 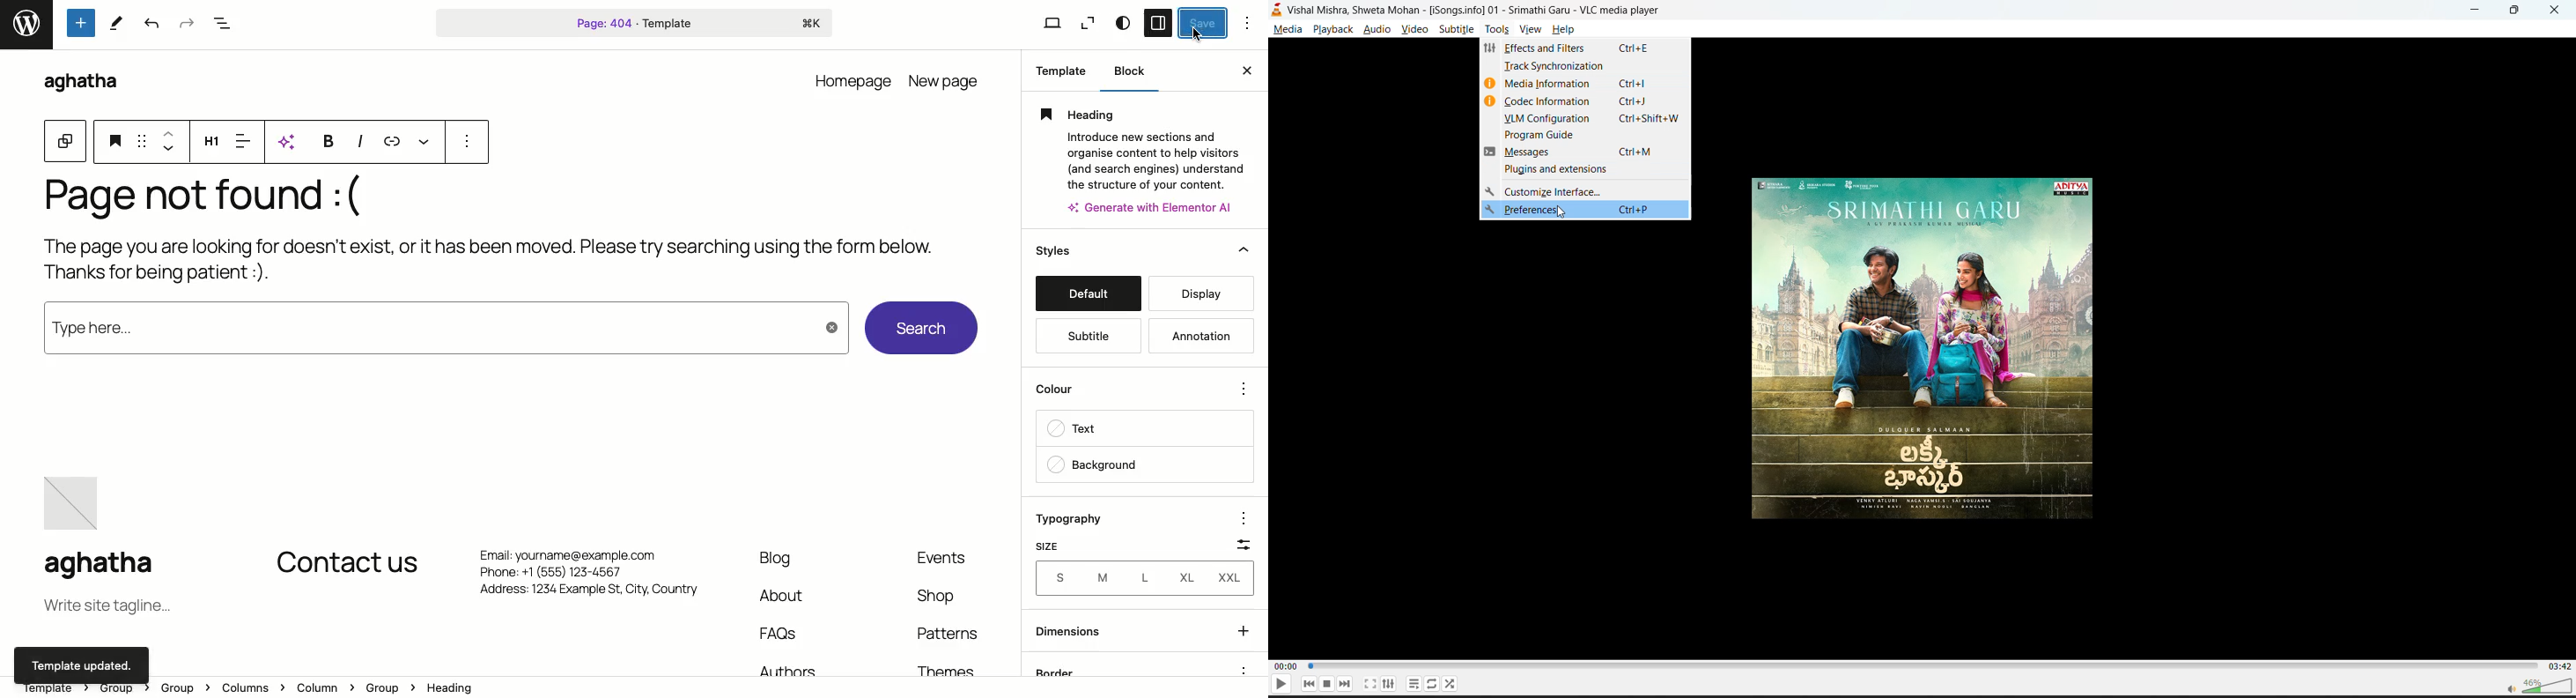 I want to click on border, so click(x=1096, y=669).